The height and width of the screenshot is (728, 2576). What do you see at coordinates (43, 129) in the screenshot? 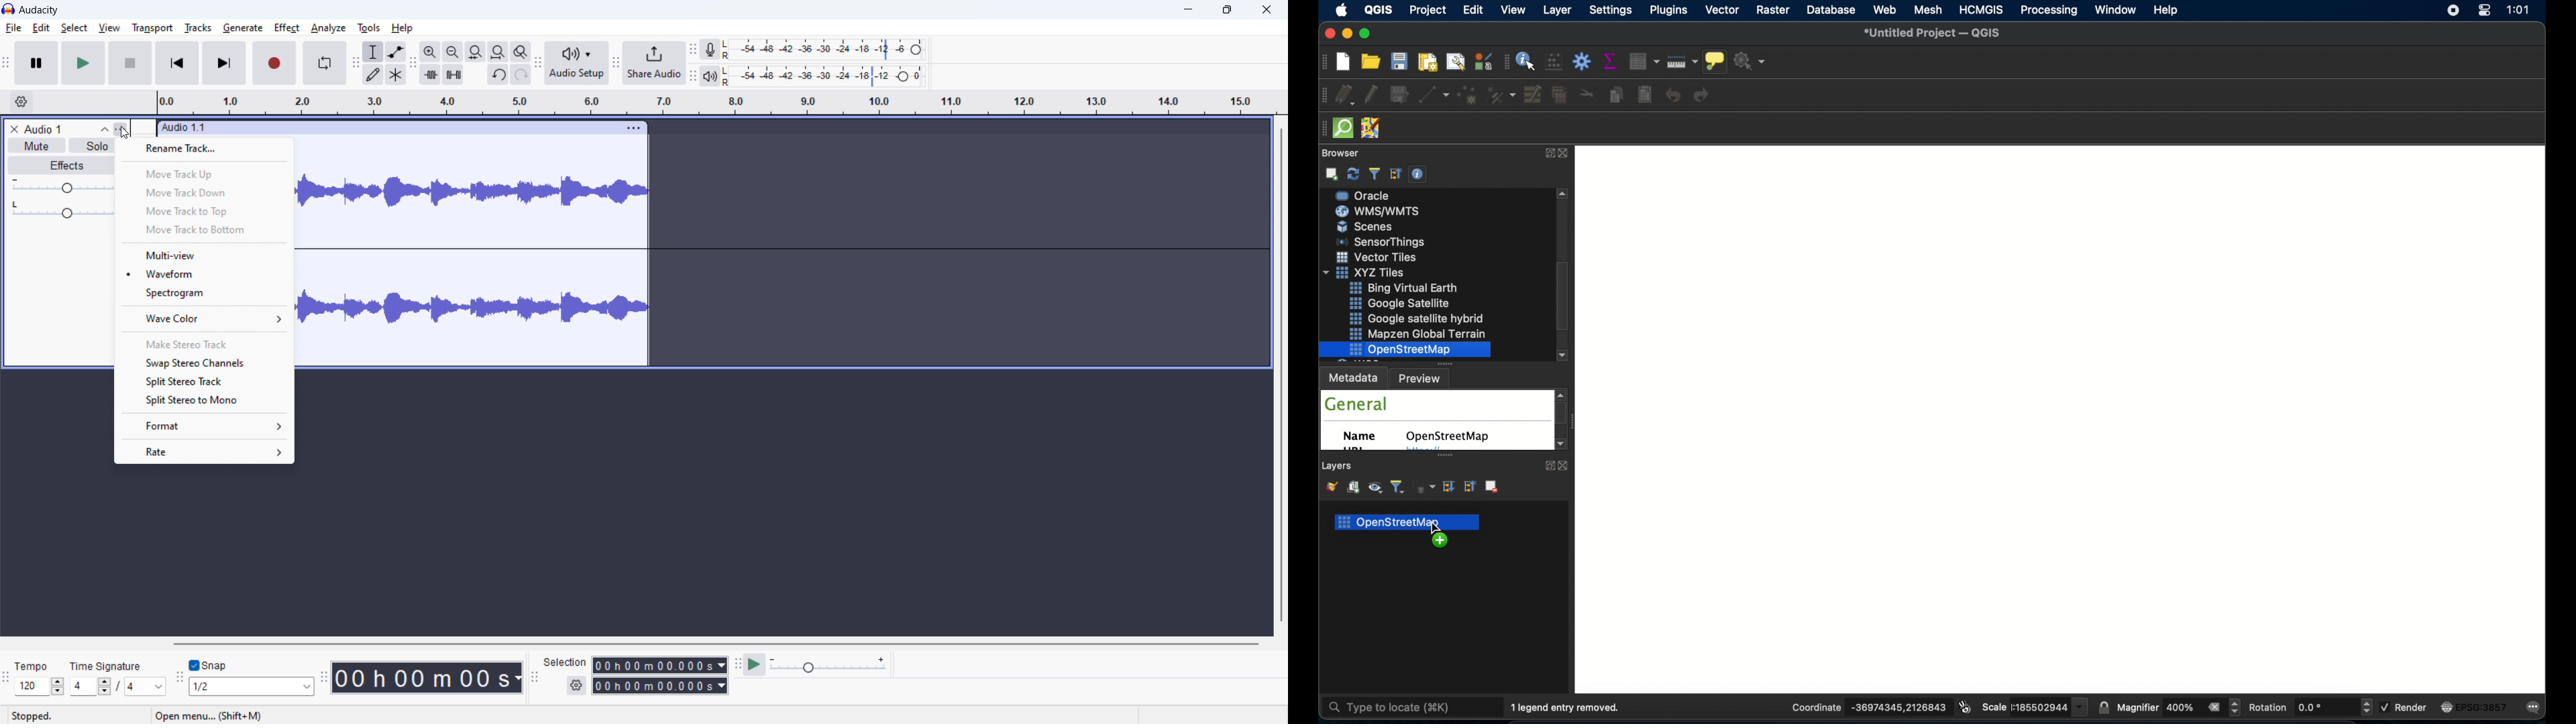
I see `track title` at bounding box center [43, 129].